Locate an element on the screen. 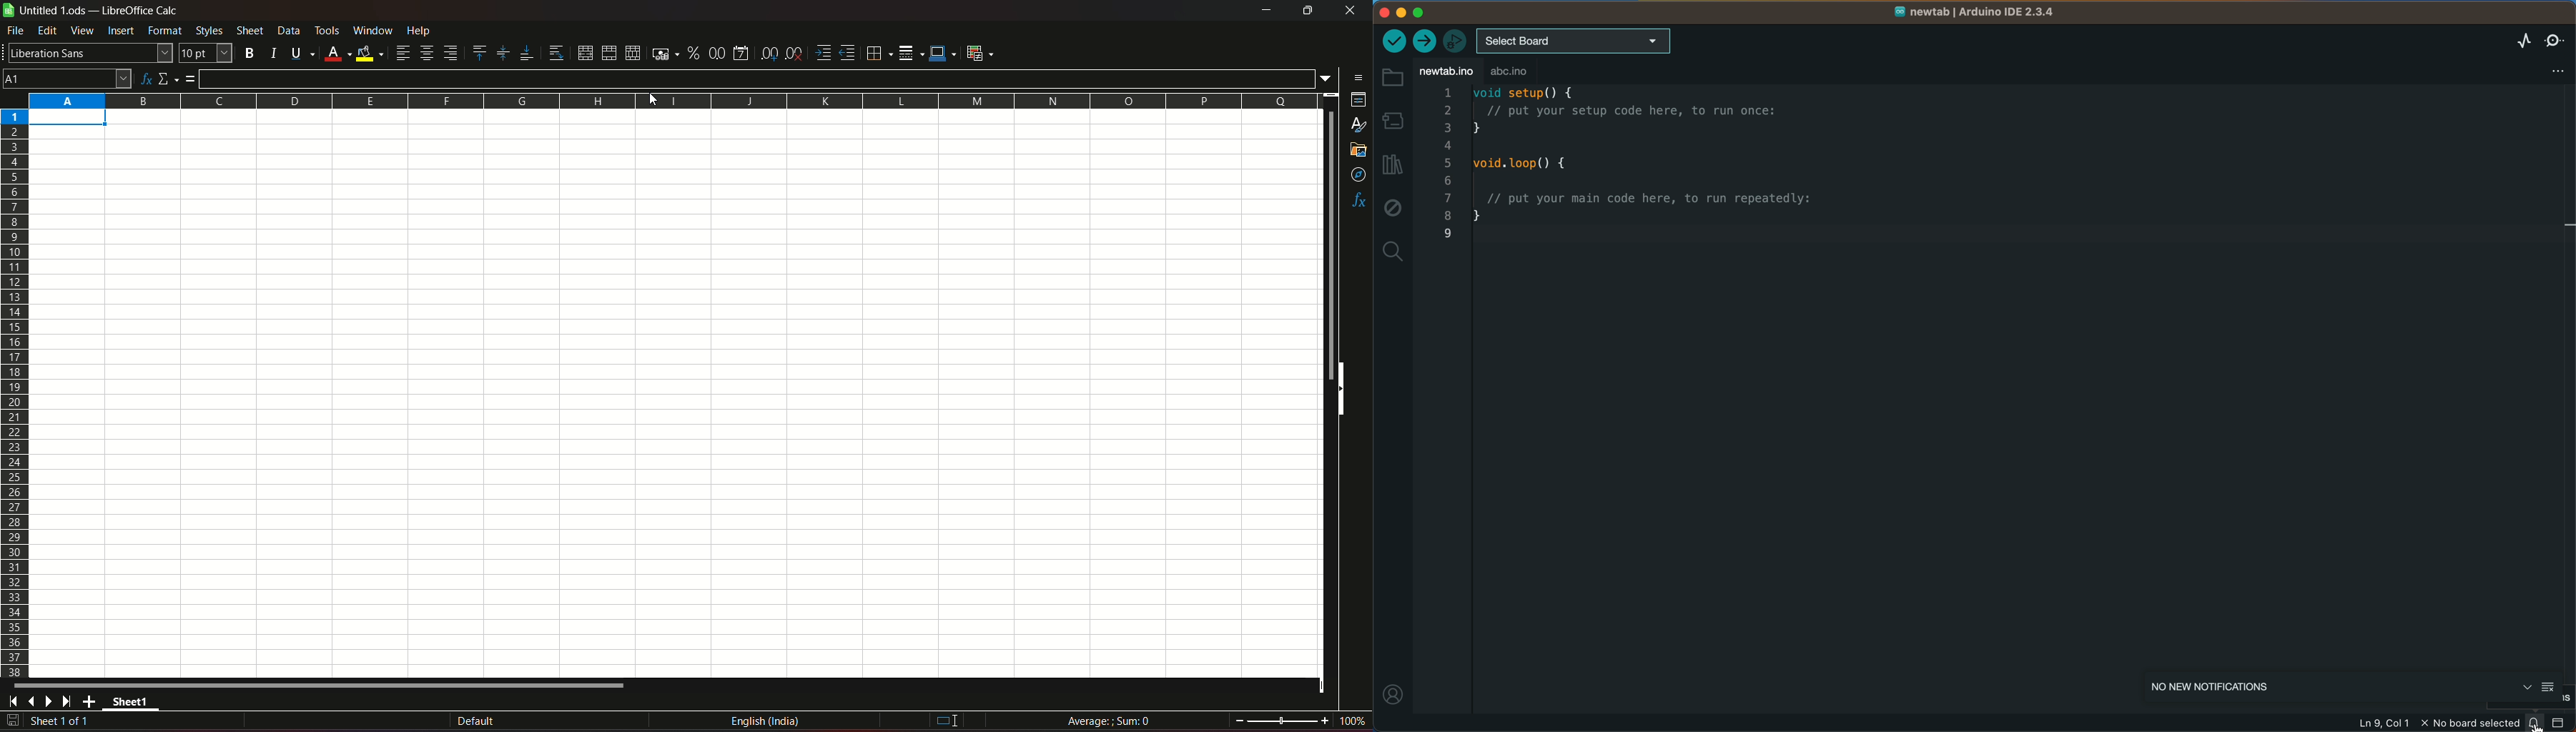 This screenshot has width=2576, height=756. merge cells is located at coordinates (609, 51).